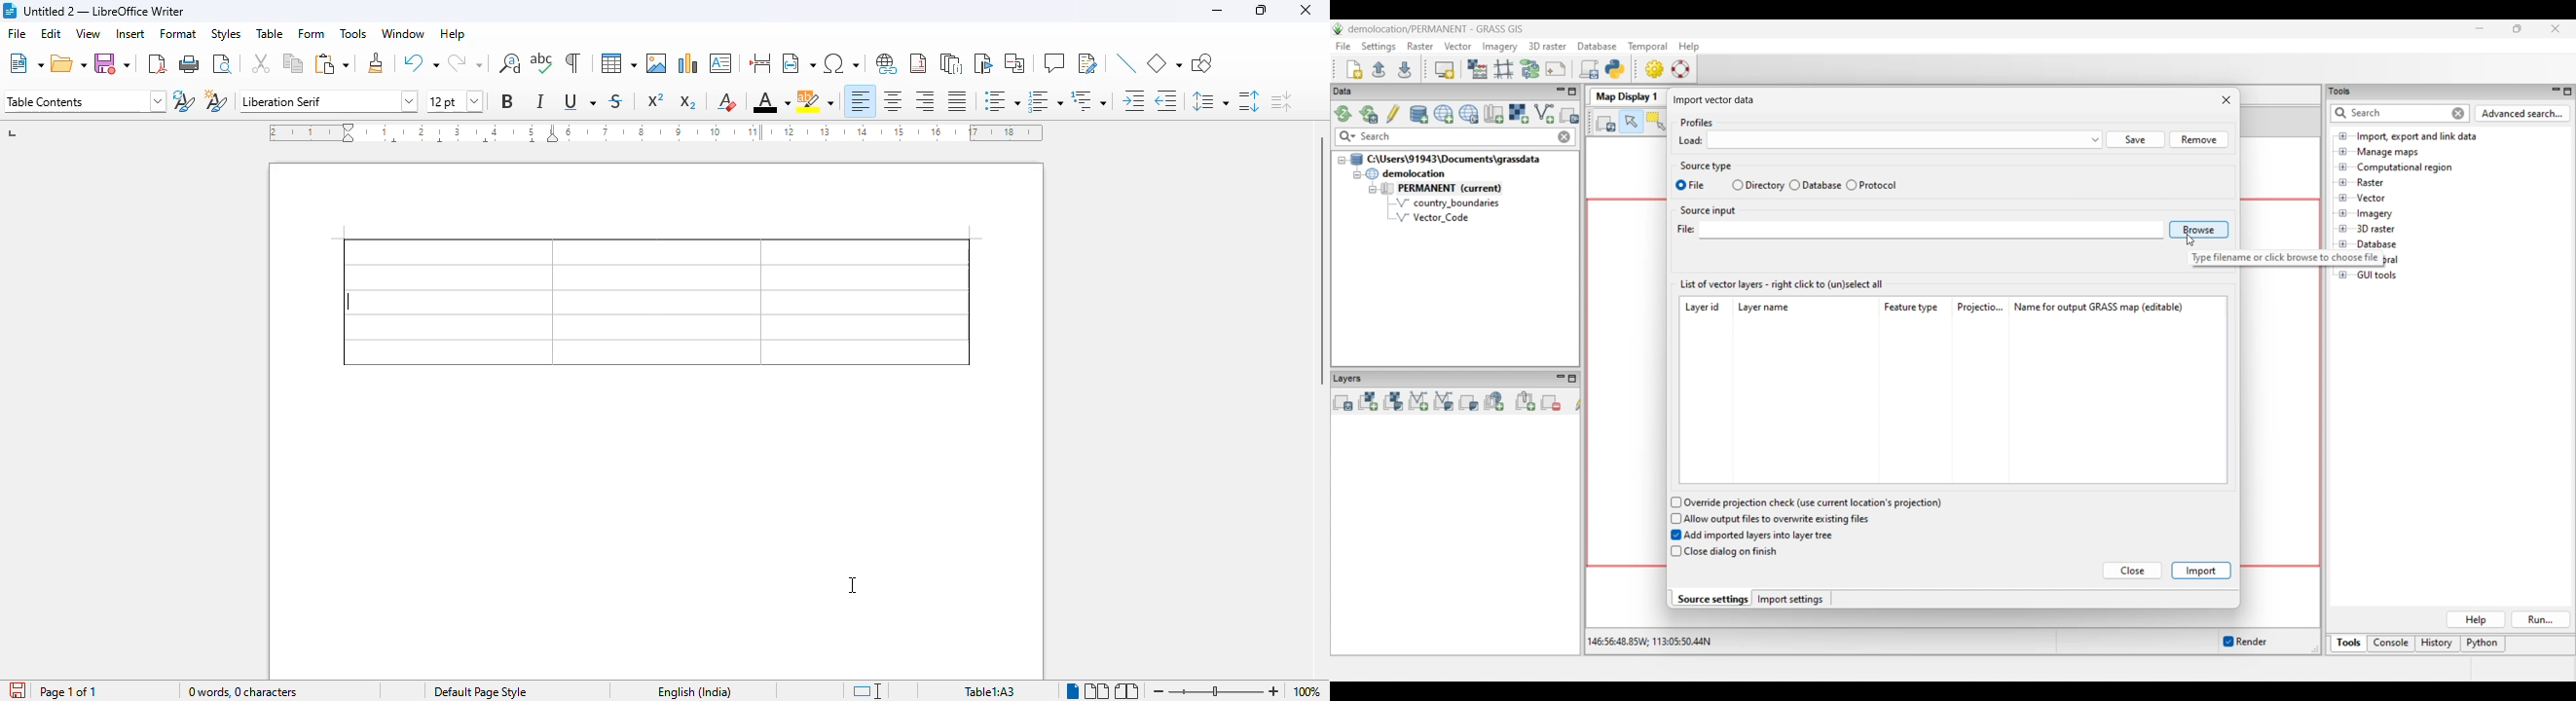  I want to click on copy, so click(294, 64).